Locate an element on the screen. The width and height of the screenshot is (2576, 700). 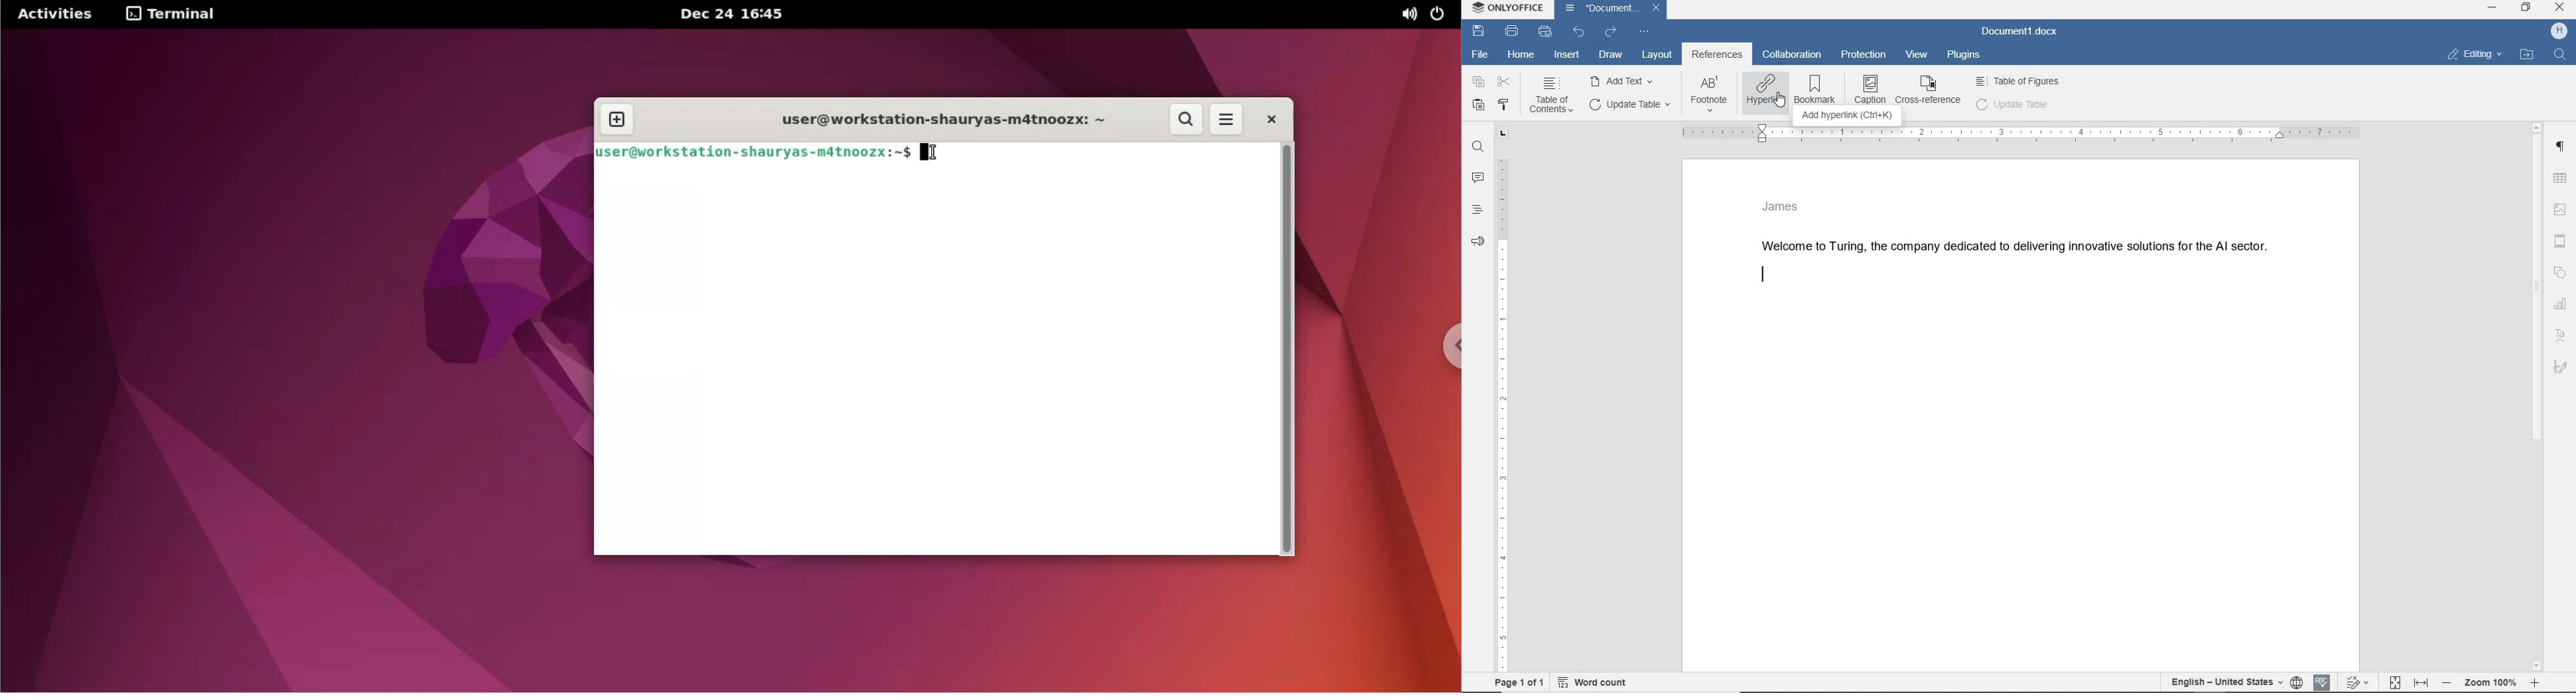
CAPTION is located at coordinates (1871, 90).